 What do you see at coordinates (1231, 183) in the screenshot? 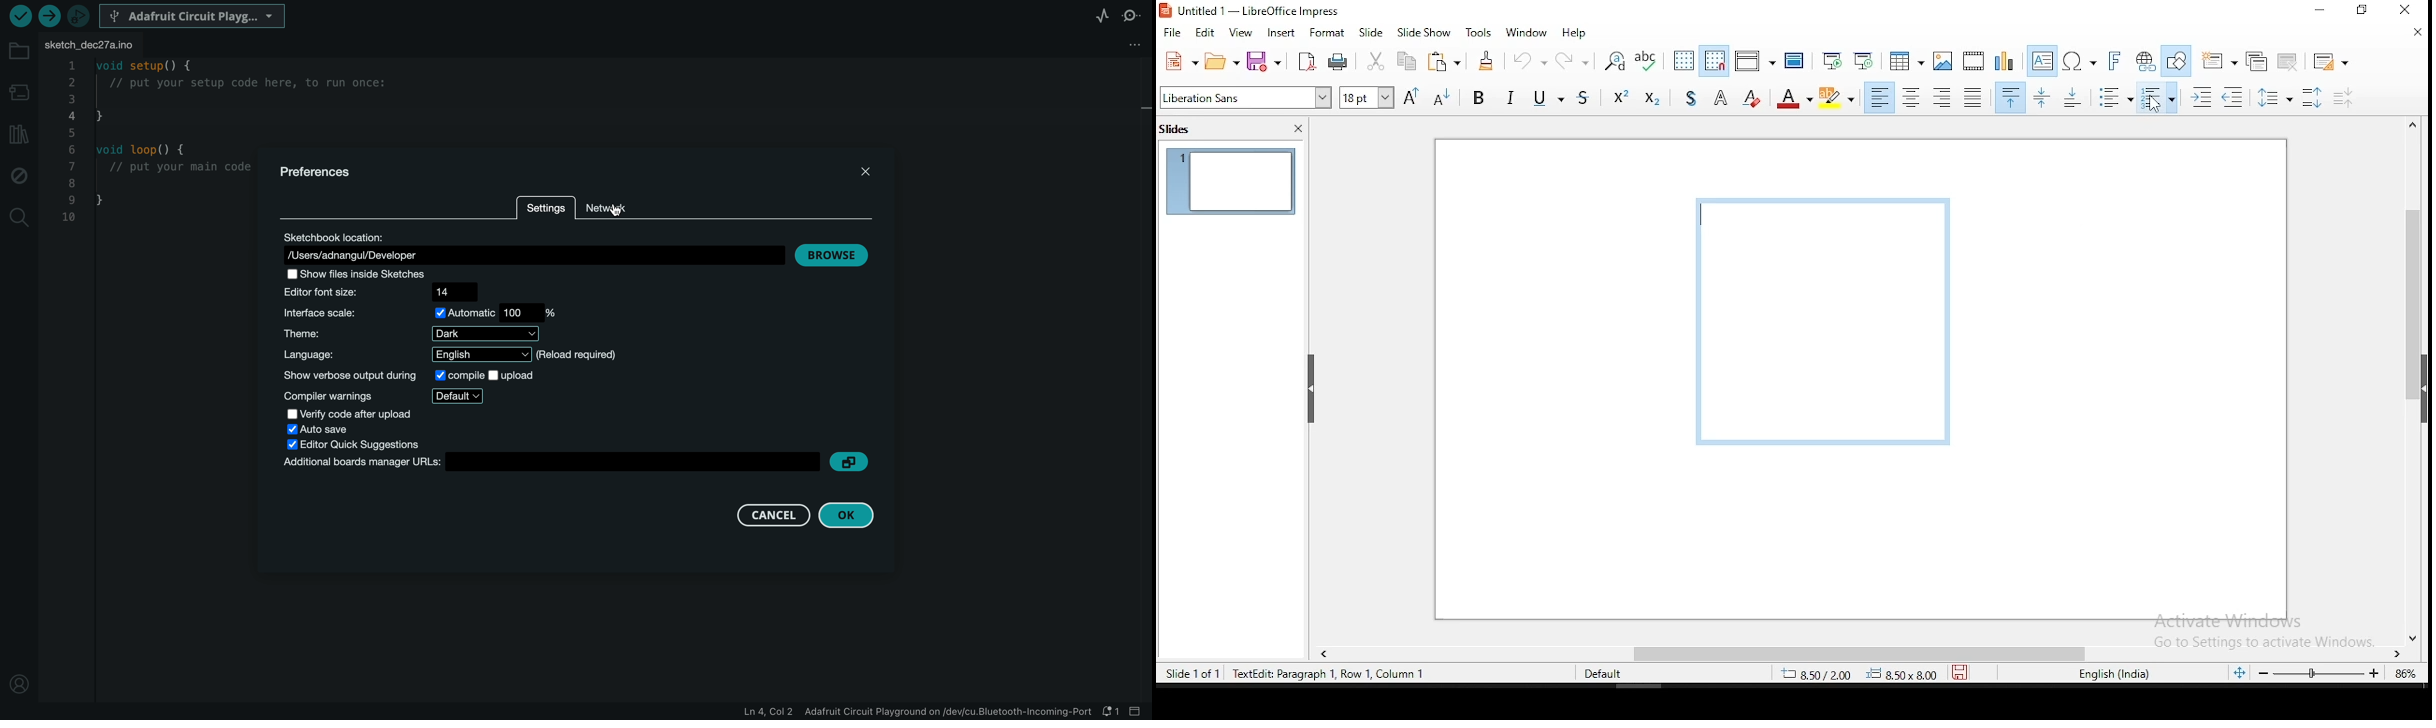
I see `slide` at bounding box center [1231, 183].